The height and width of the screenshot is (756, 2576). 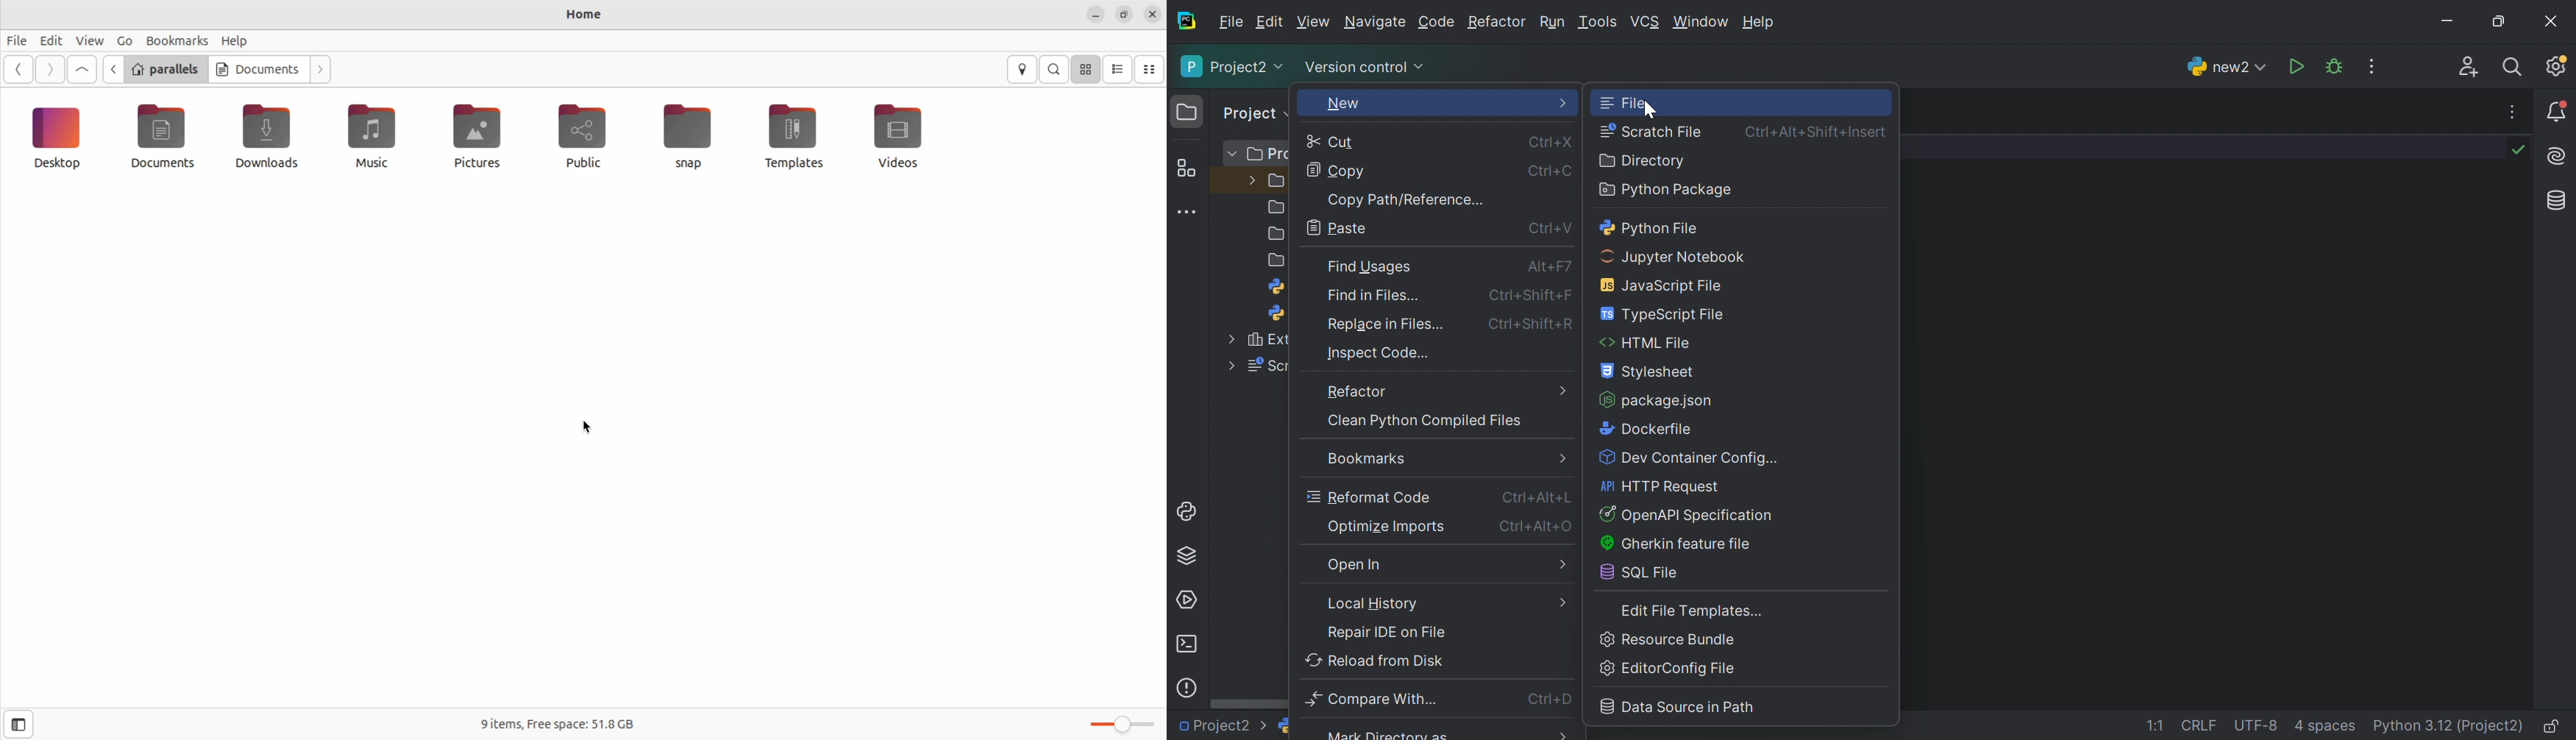 What do you see at coordinates (1380, 353) in the screenshot?
I see `Inspect code` at bounding box center [1380, 353].